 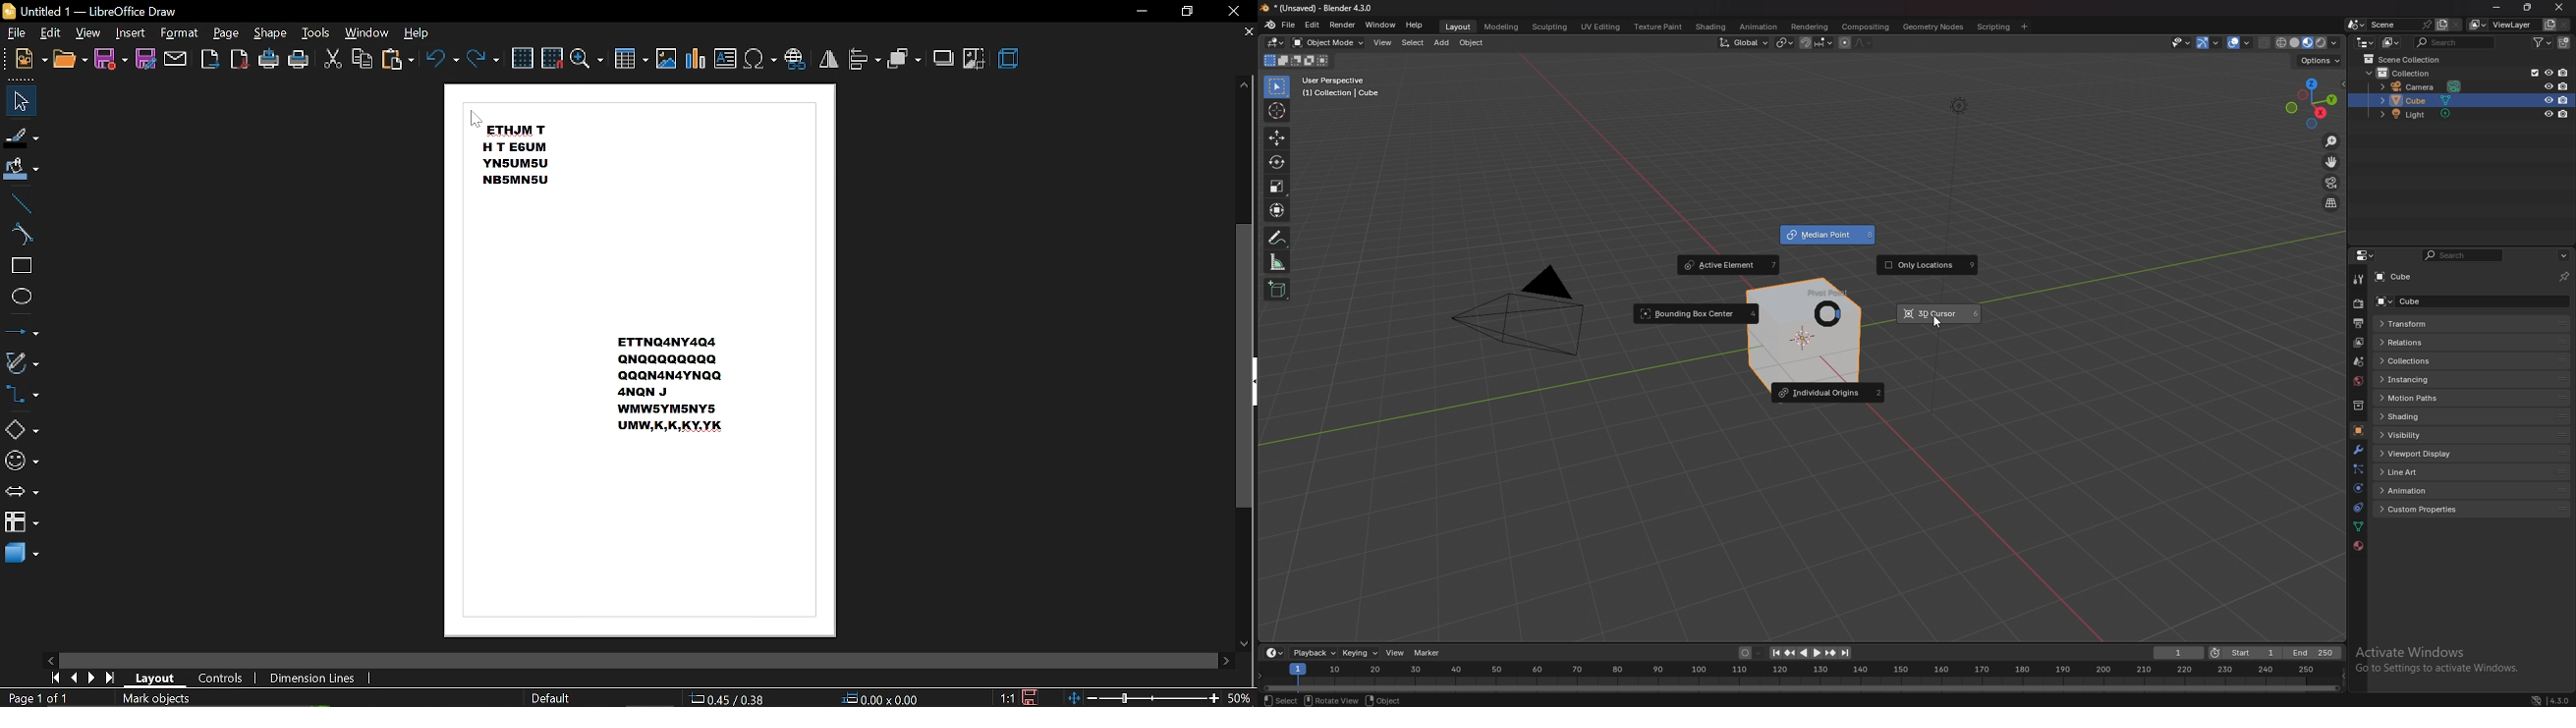 What do you see at coordinates (523, 57) in the screenshot?
I see `grid` at bounding box center [523, 57].